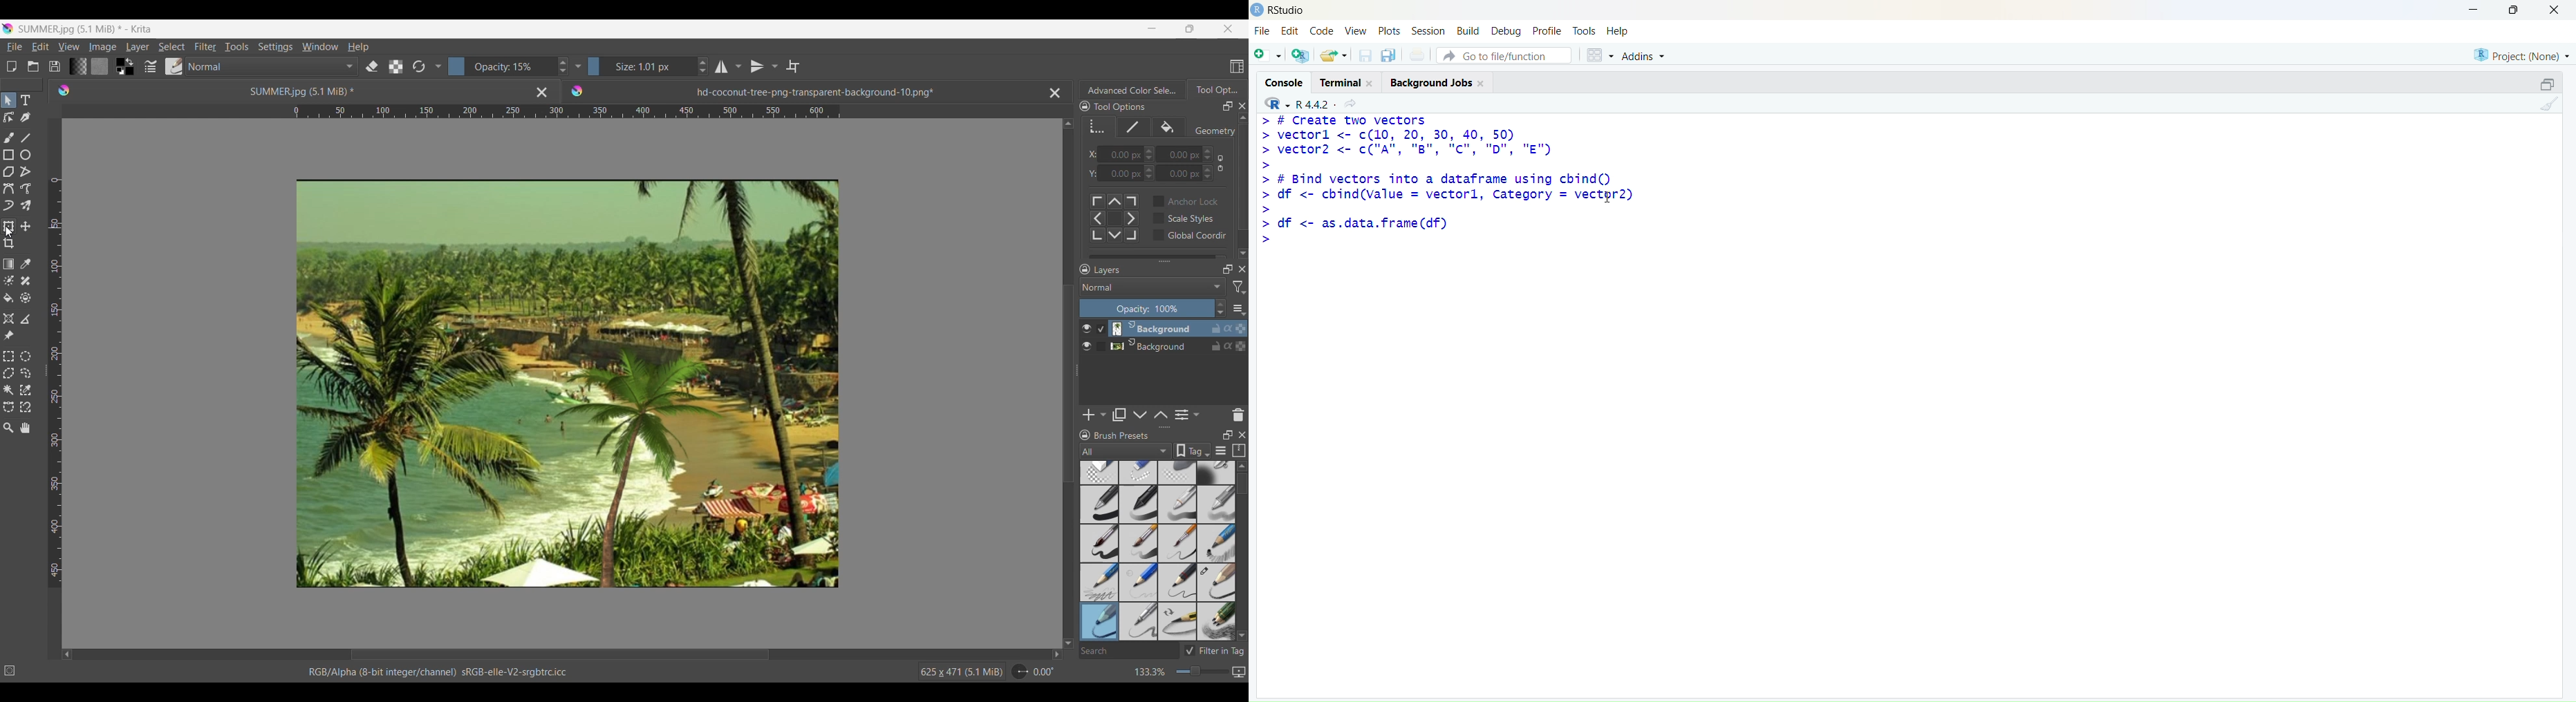 The image size is (2576, 728). I want to click on Edit layer property options, so click(1197, 415).